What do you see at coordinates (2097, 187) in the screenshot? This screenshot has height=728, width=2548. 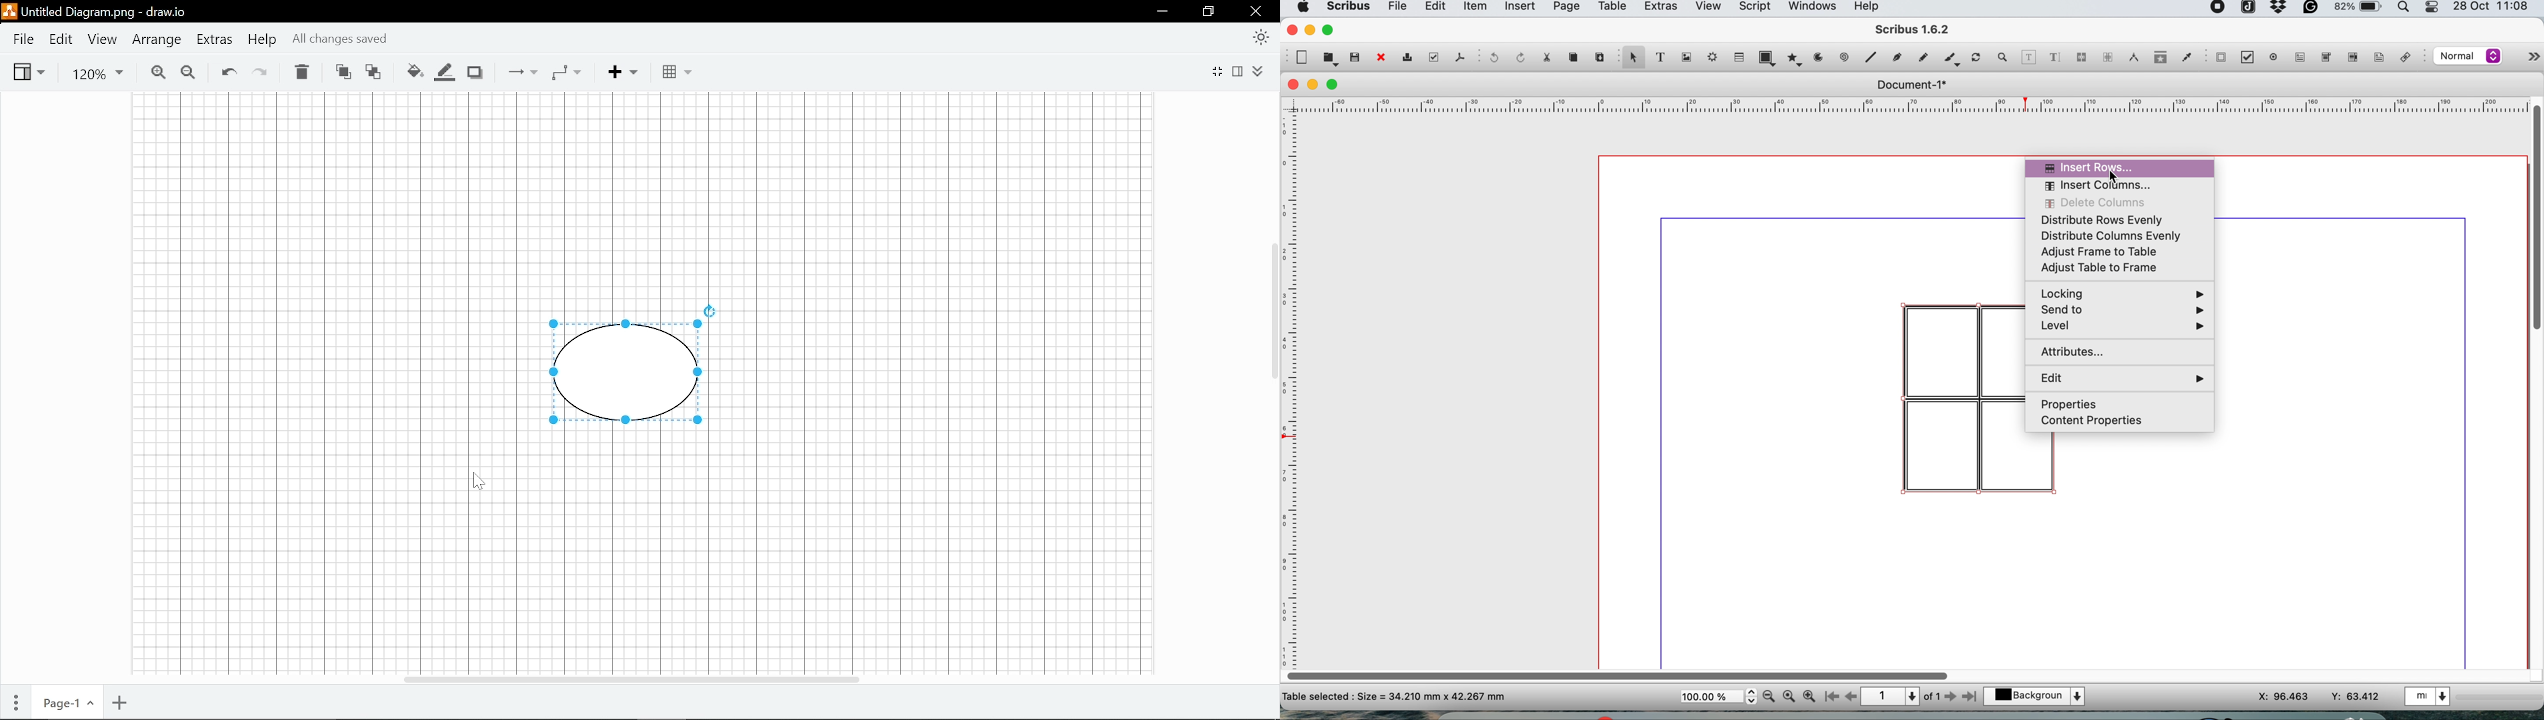 I see `insert columns` at bounding box center [2097, 187].